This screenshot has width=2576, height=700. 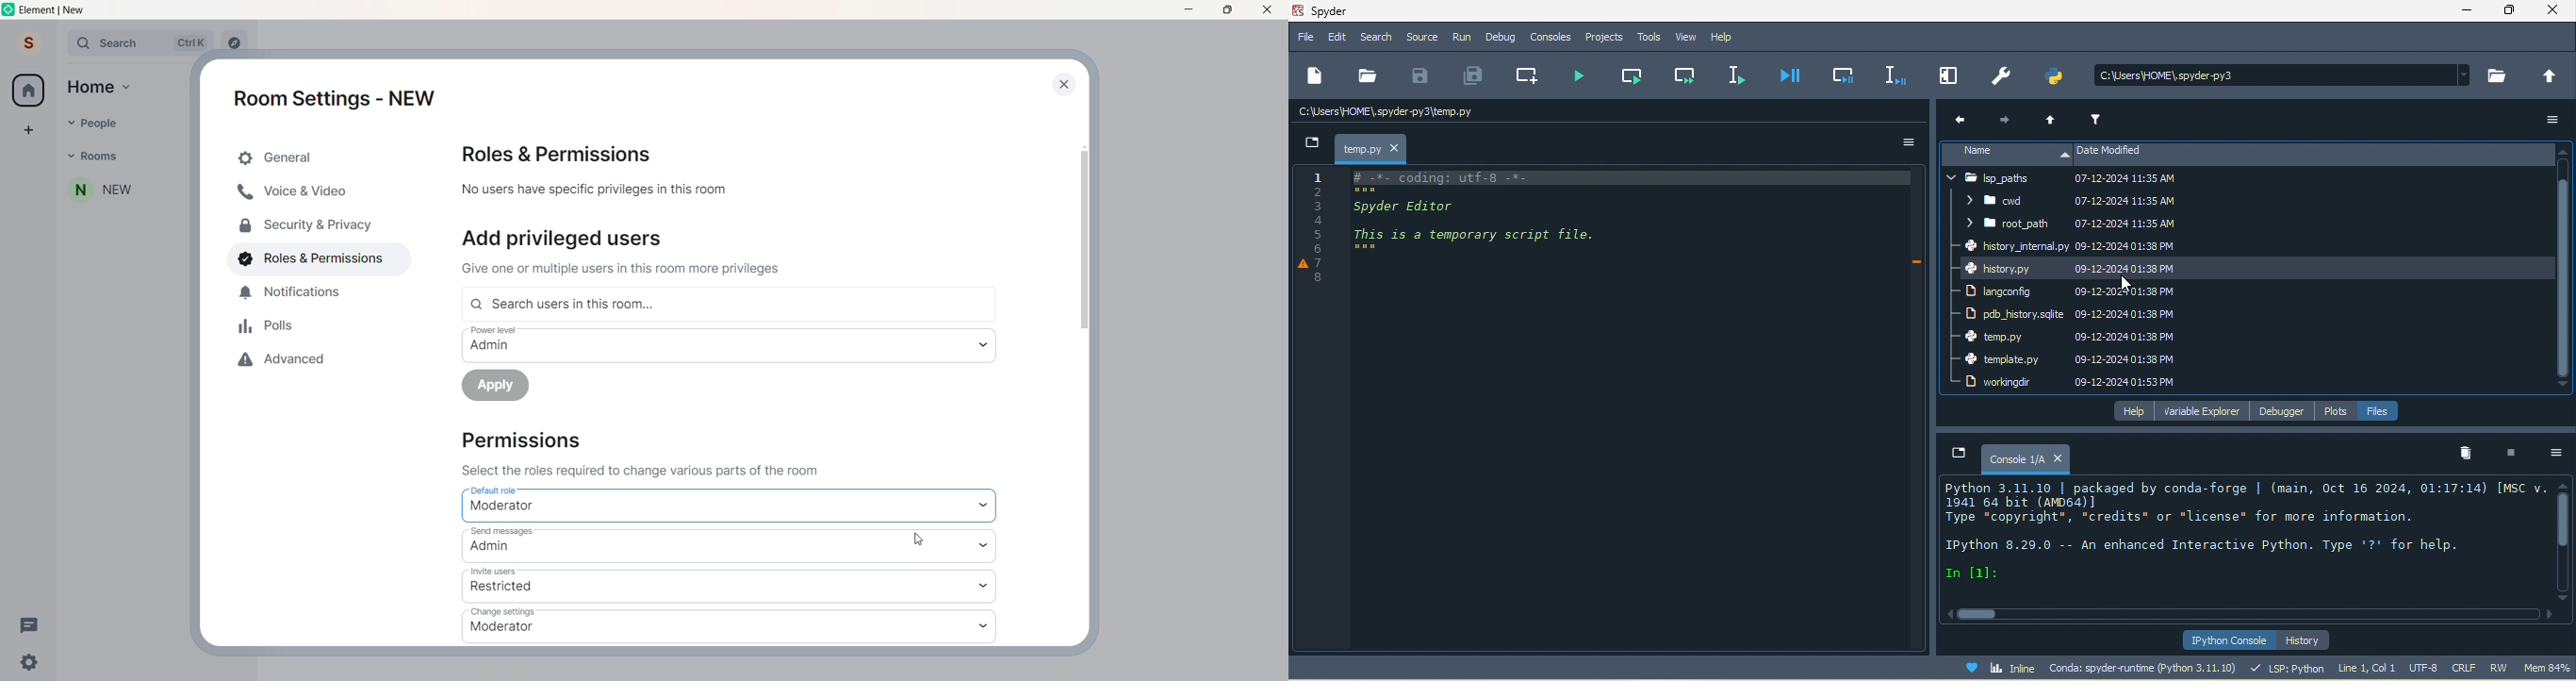 What do you see at coordinates (1500, 37) in the screenshot?
I see `debug` at bounding box center [1500, 37].